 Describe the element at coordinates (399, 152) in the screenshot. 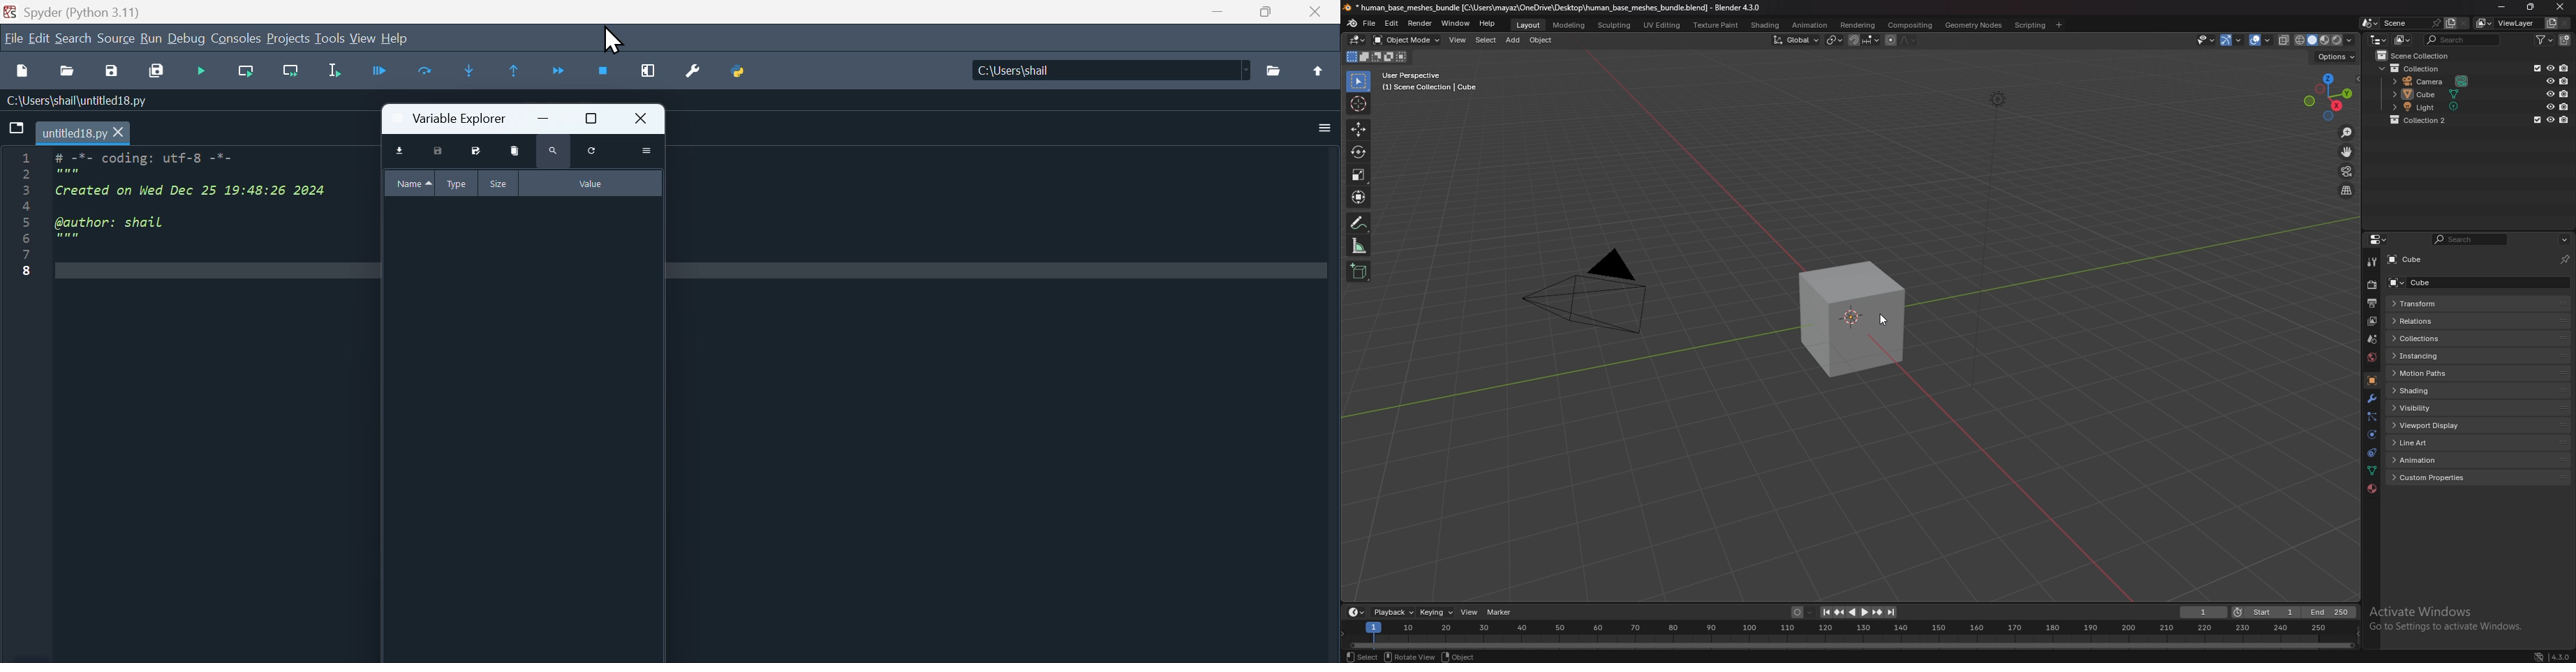

I see `import` at that location.